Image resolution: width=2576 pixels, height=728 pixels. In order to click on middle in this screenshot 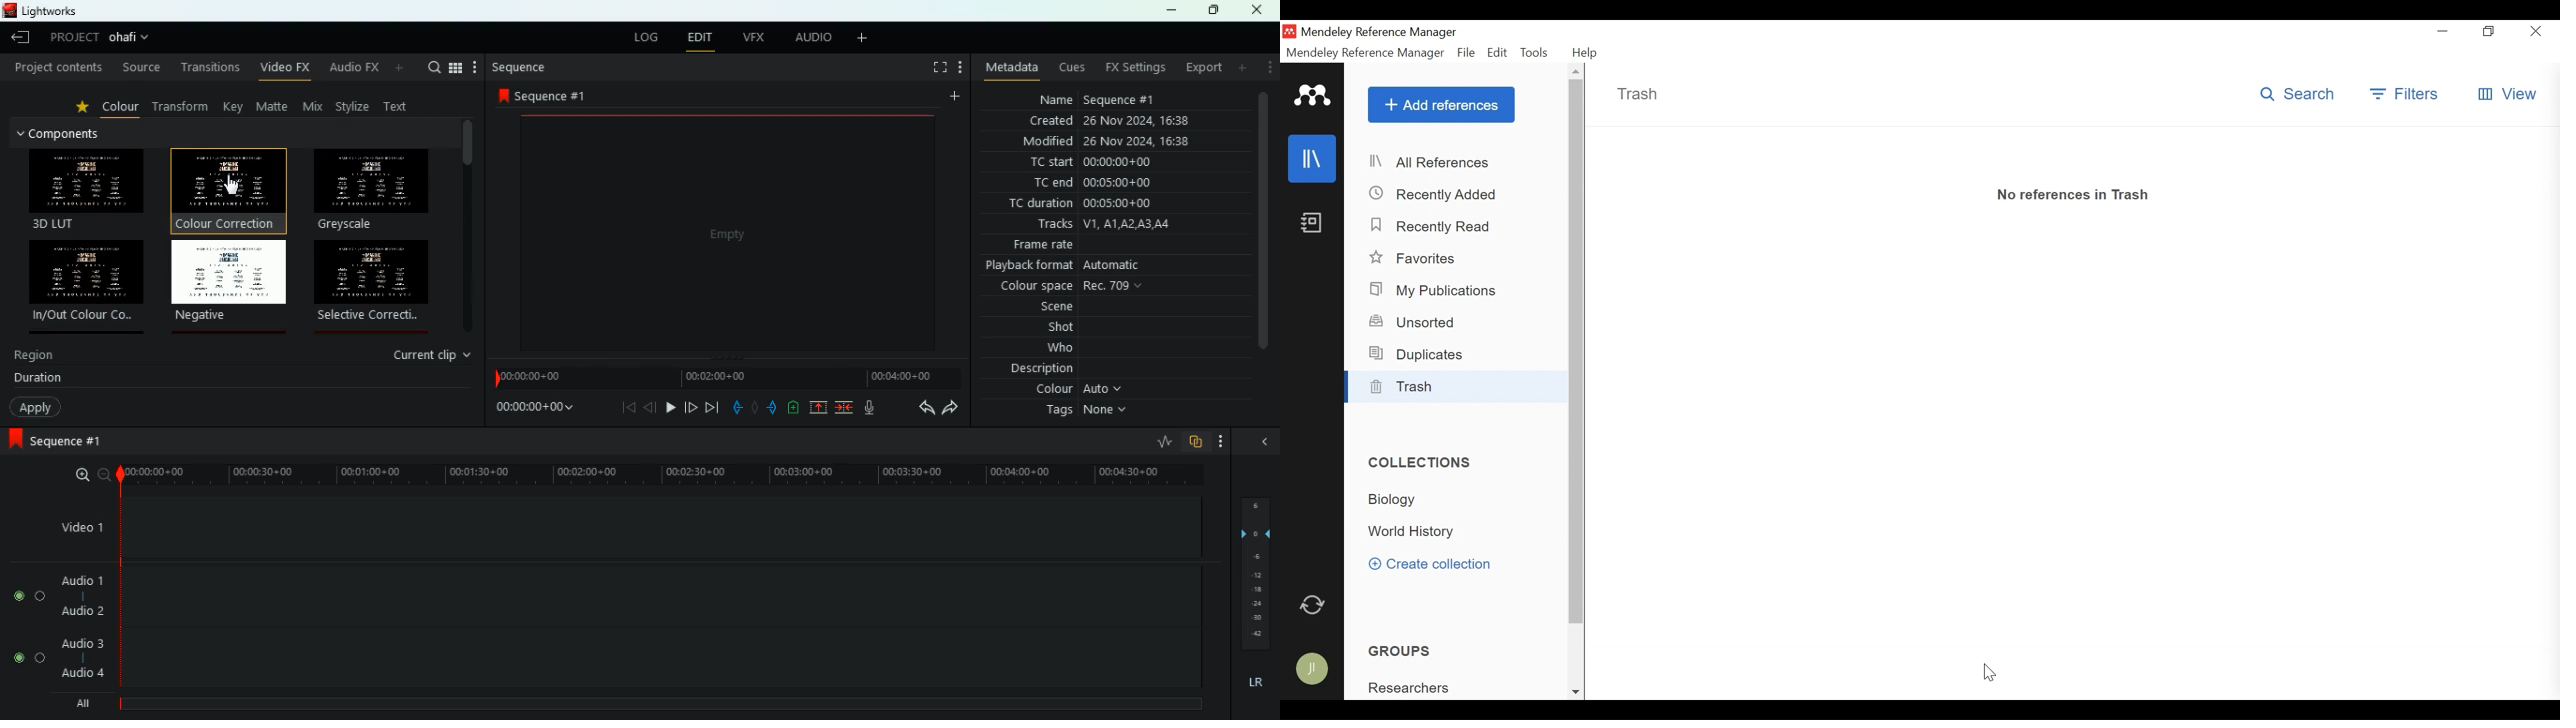, I will do `click(754, 406)`.